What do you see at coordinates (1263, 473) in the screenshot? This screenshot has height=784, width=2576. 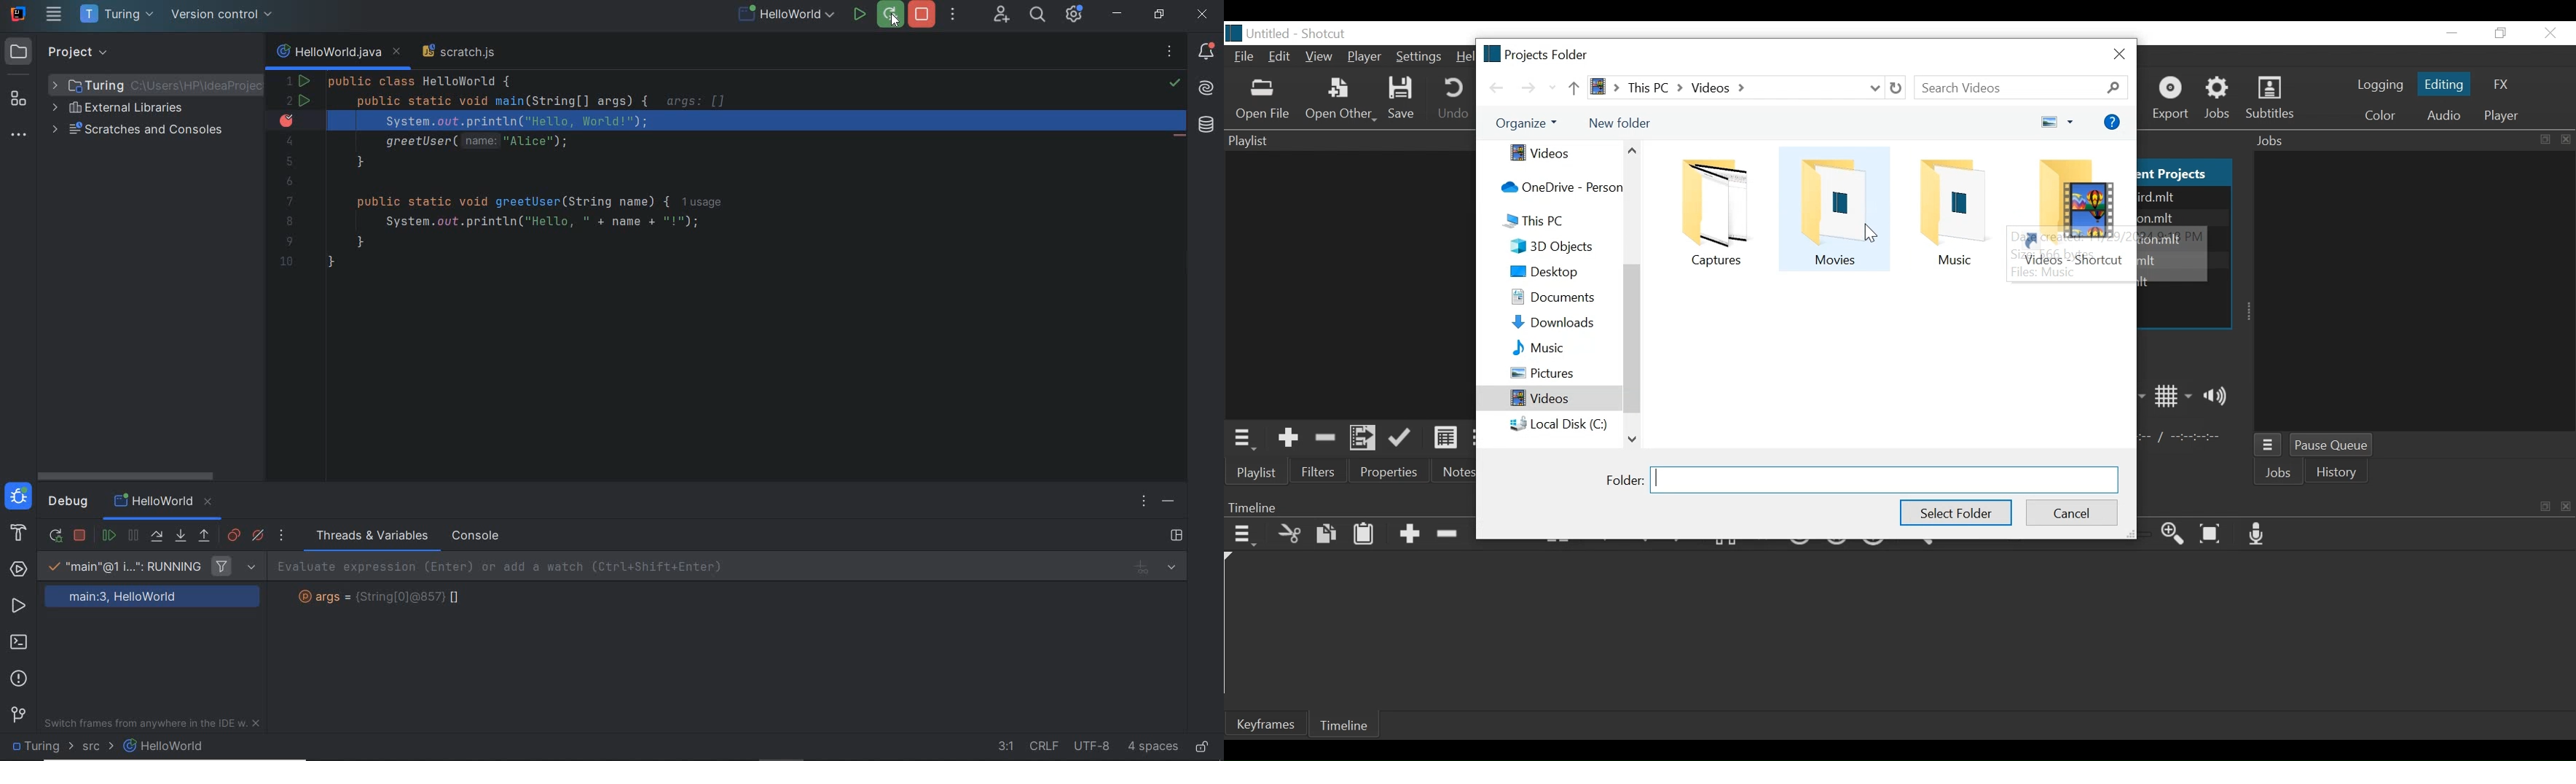 I see `Playlist menu` at bounding box center [1263, 473].